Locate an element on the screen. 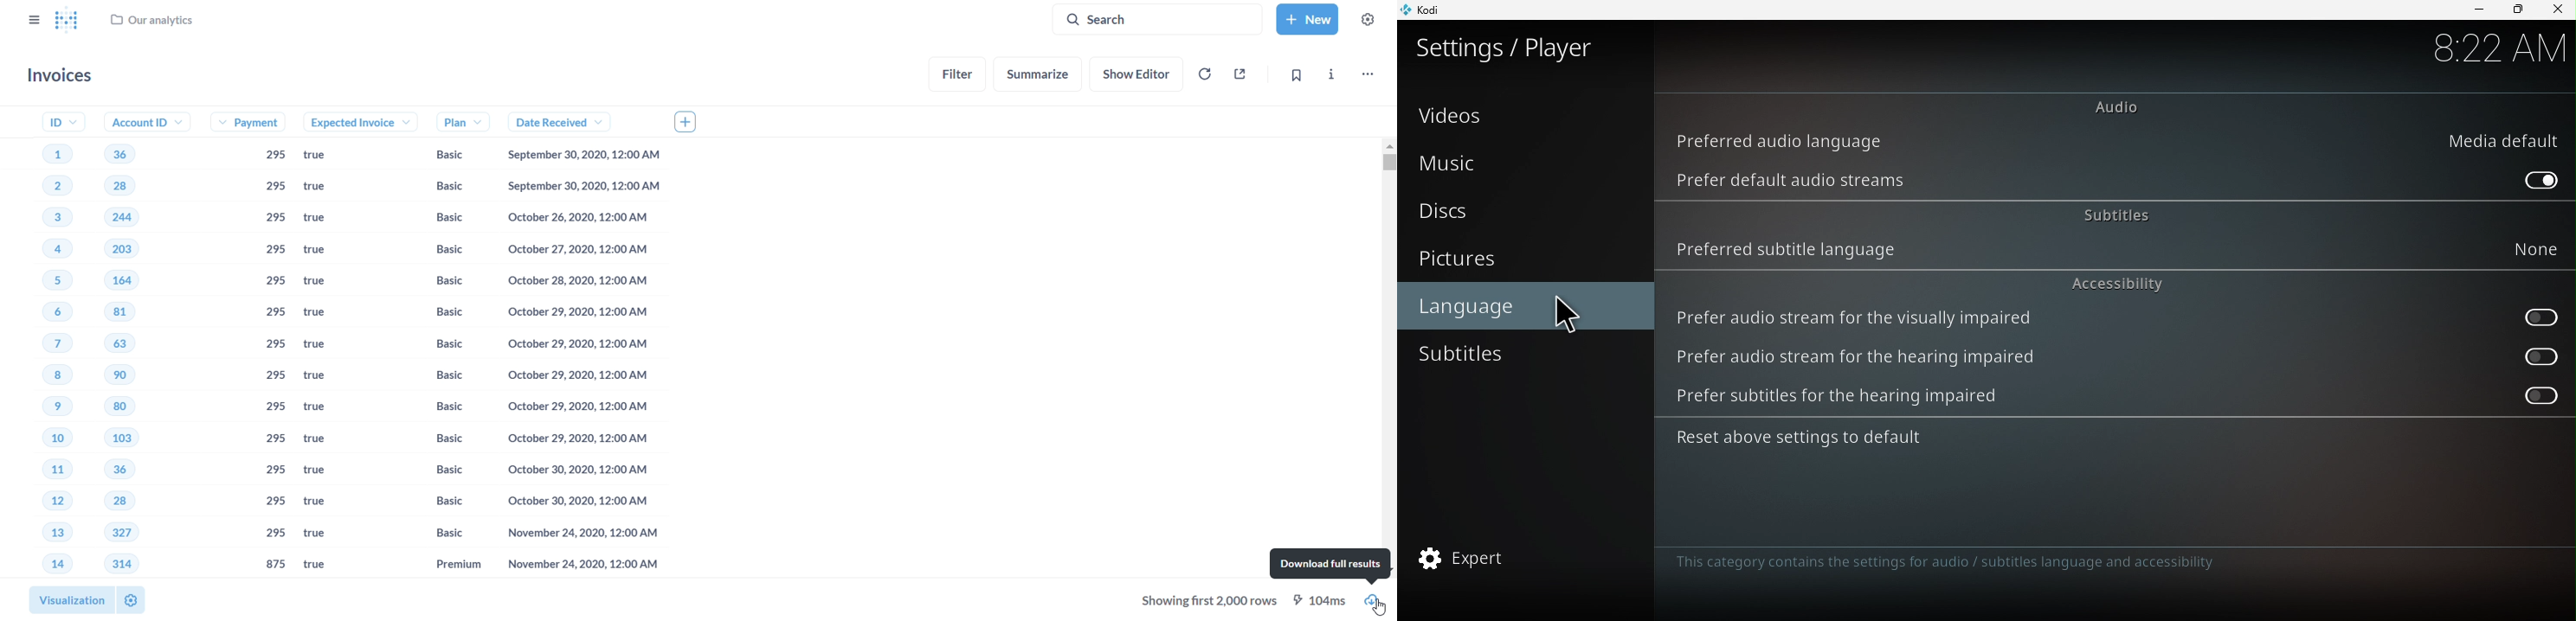  4 is located at coordinates (47, 250).